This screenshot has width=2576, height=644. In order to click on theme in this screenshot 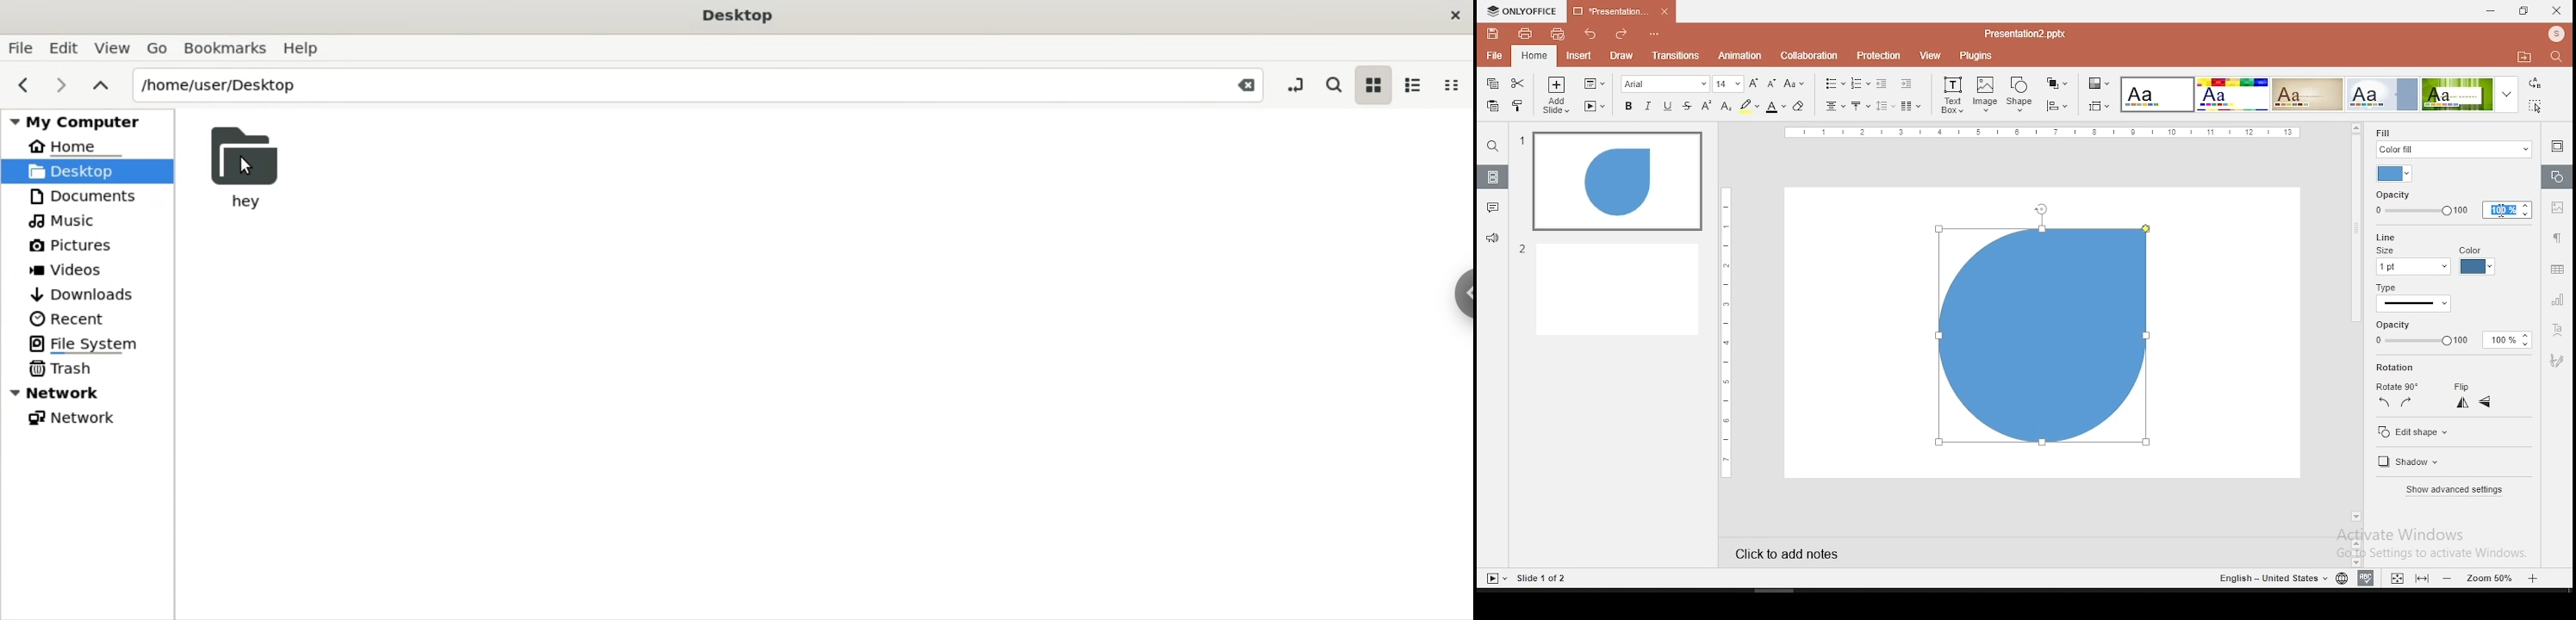, I will do `click(2231, 94)`.